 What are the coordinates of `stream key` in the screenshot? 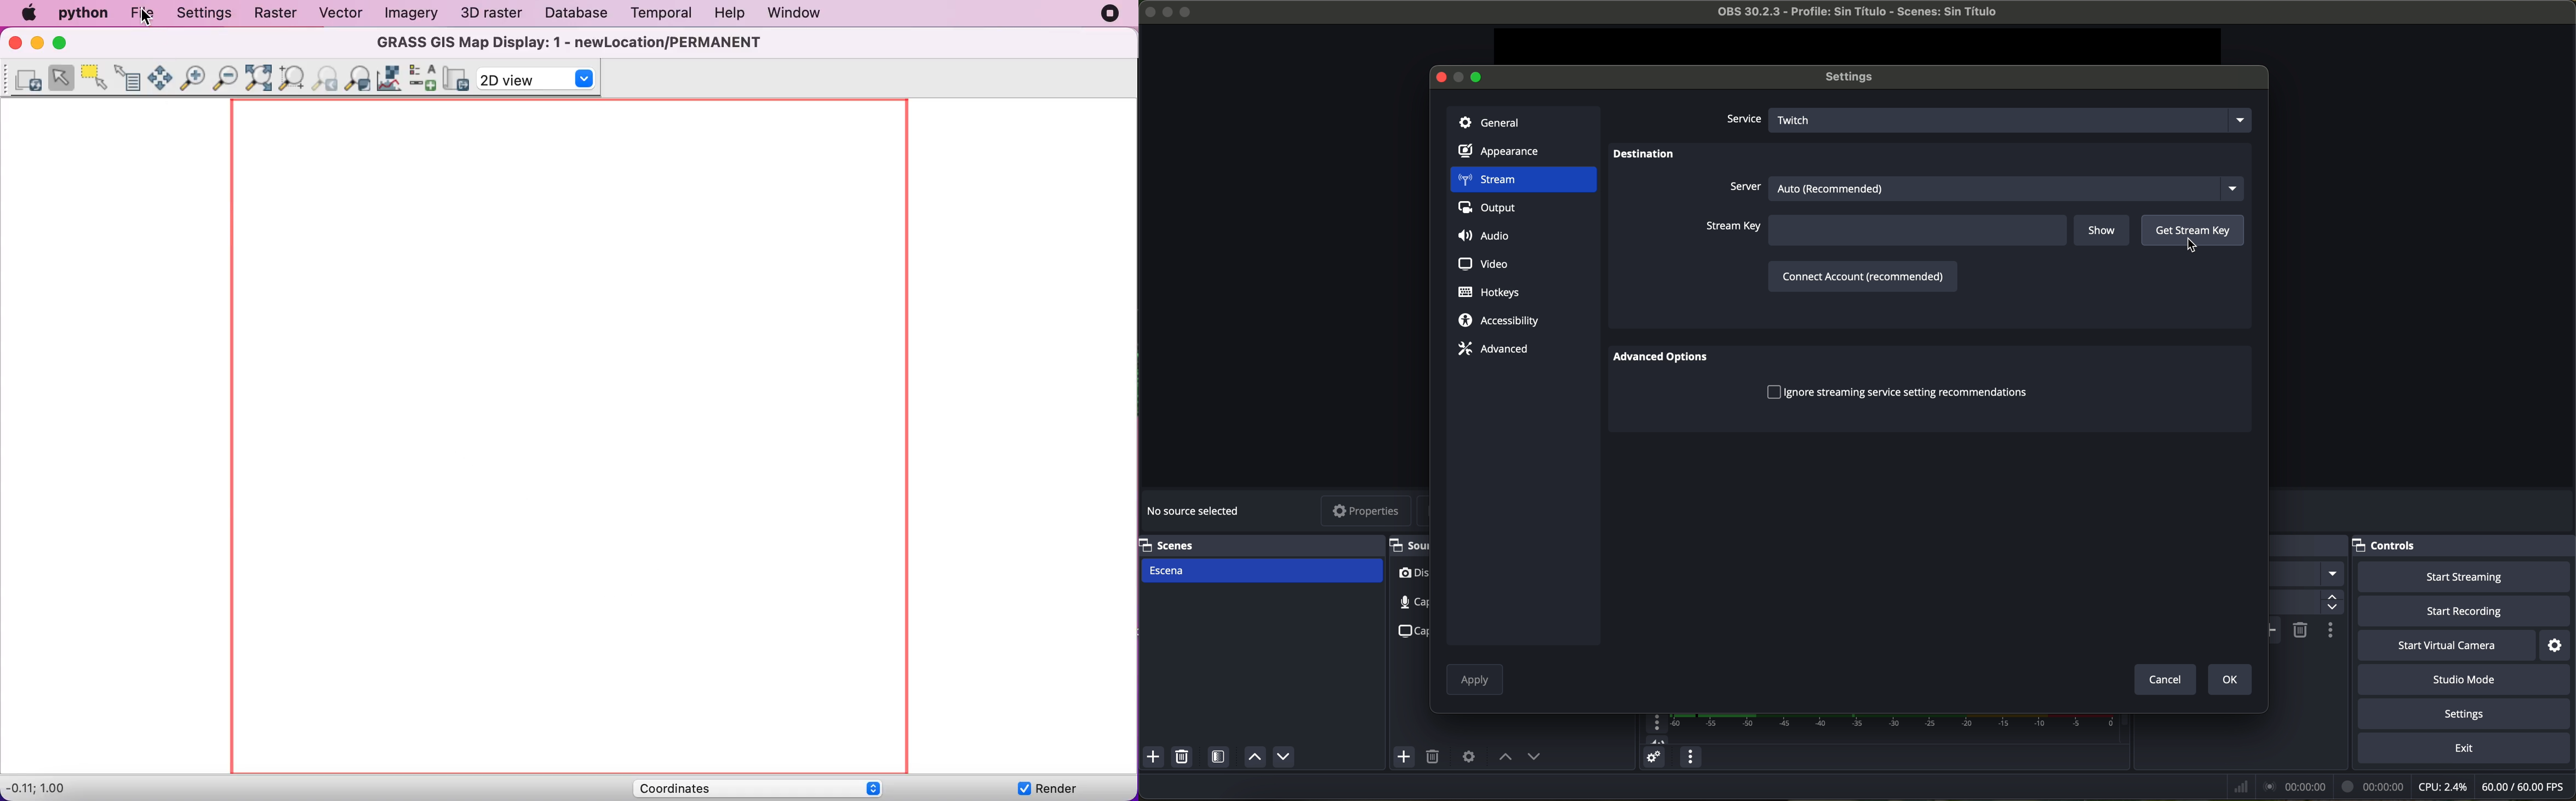 It's located at (1885, 231).